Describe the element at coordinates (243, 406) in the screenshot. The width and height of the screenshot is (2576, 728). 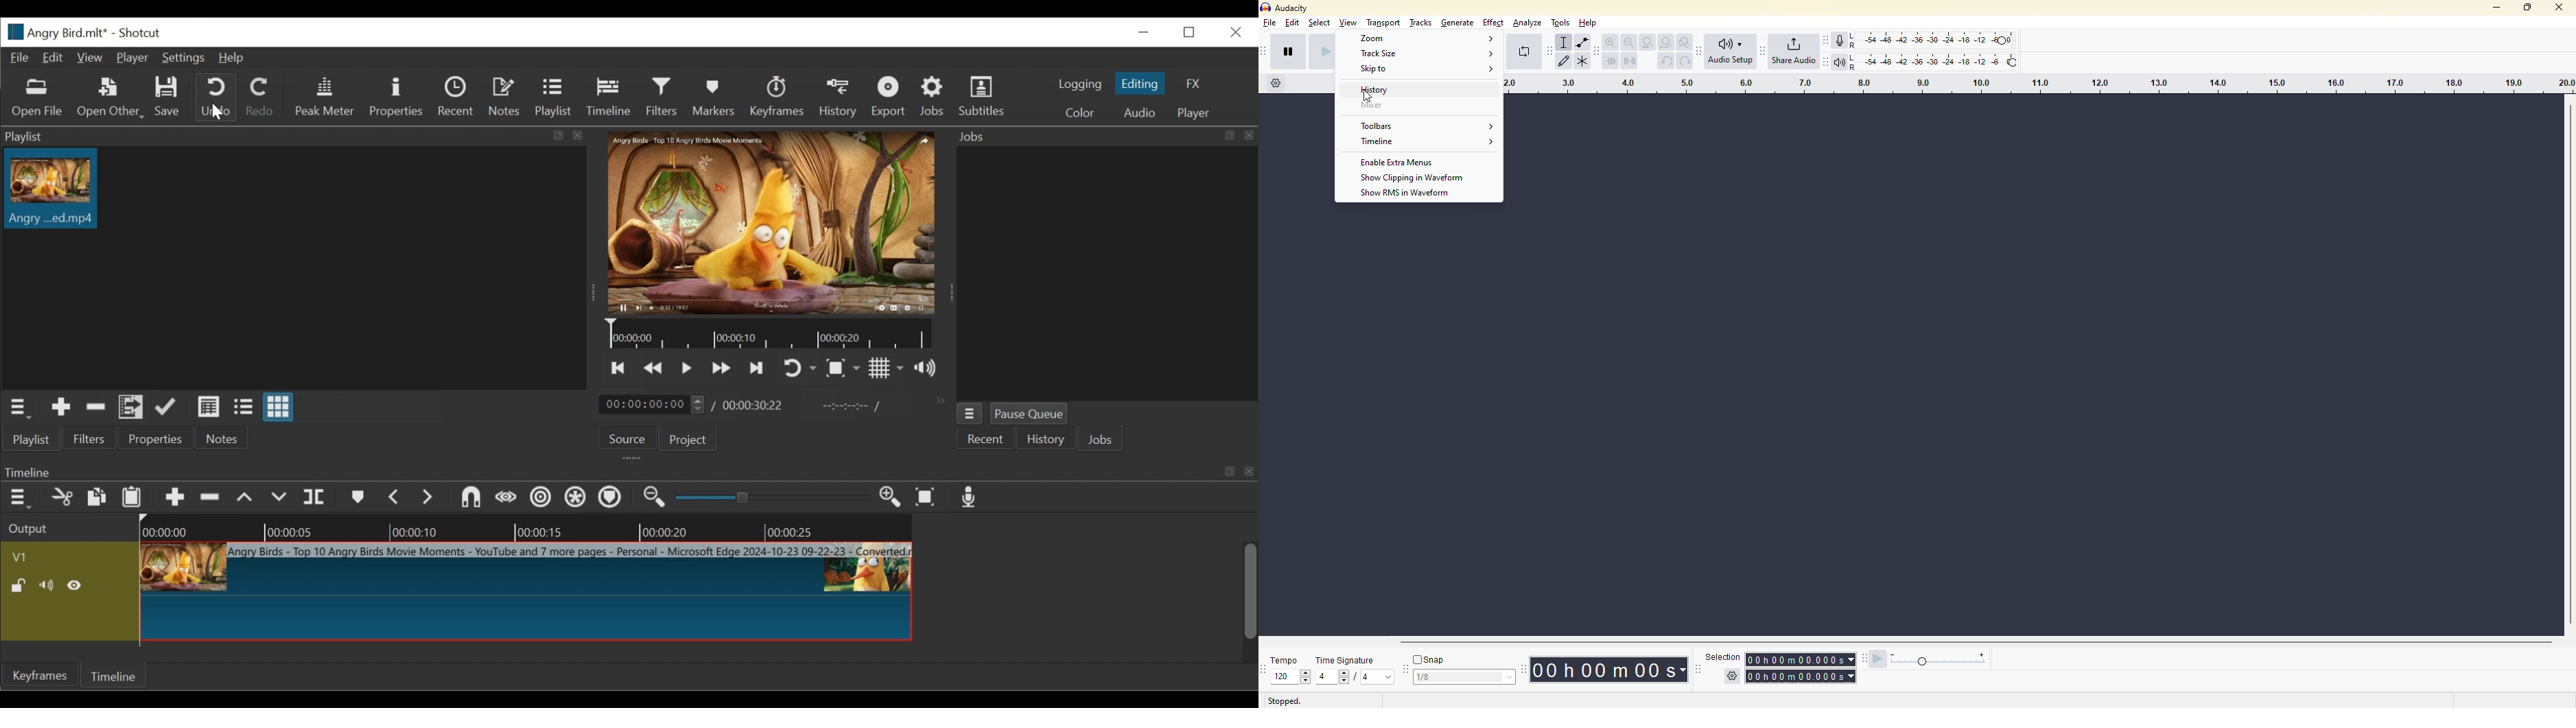
I see `View as files` at that location.